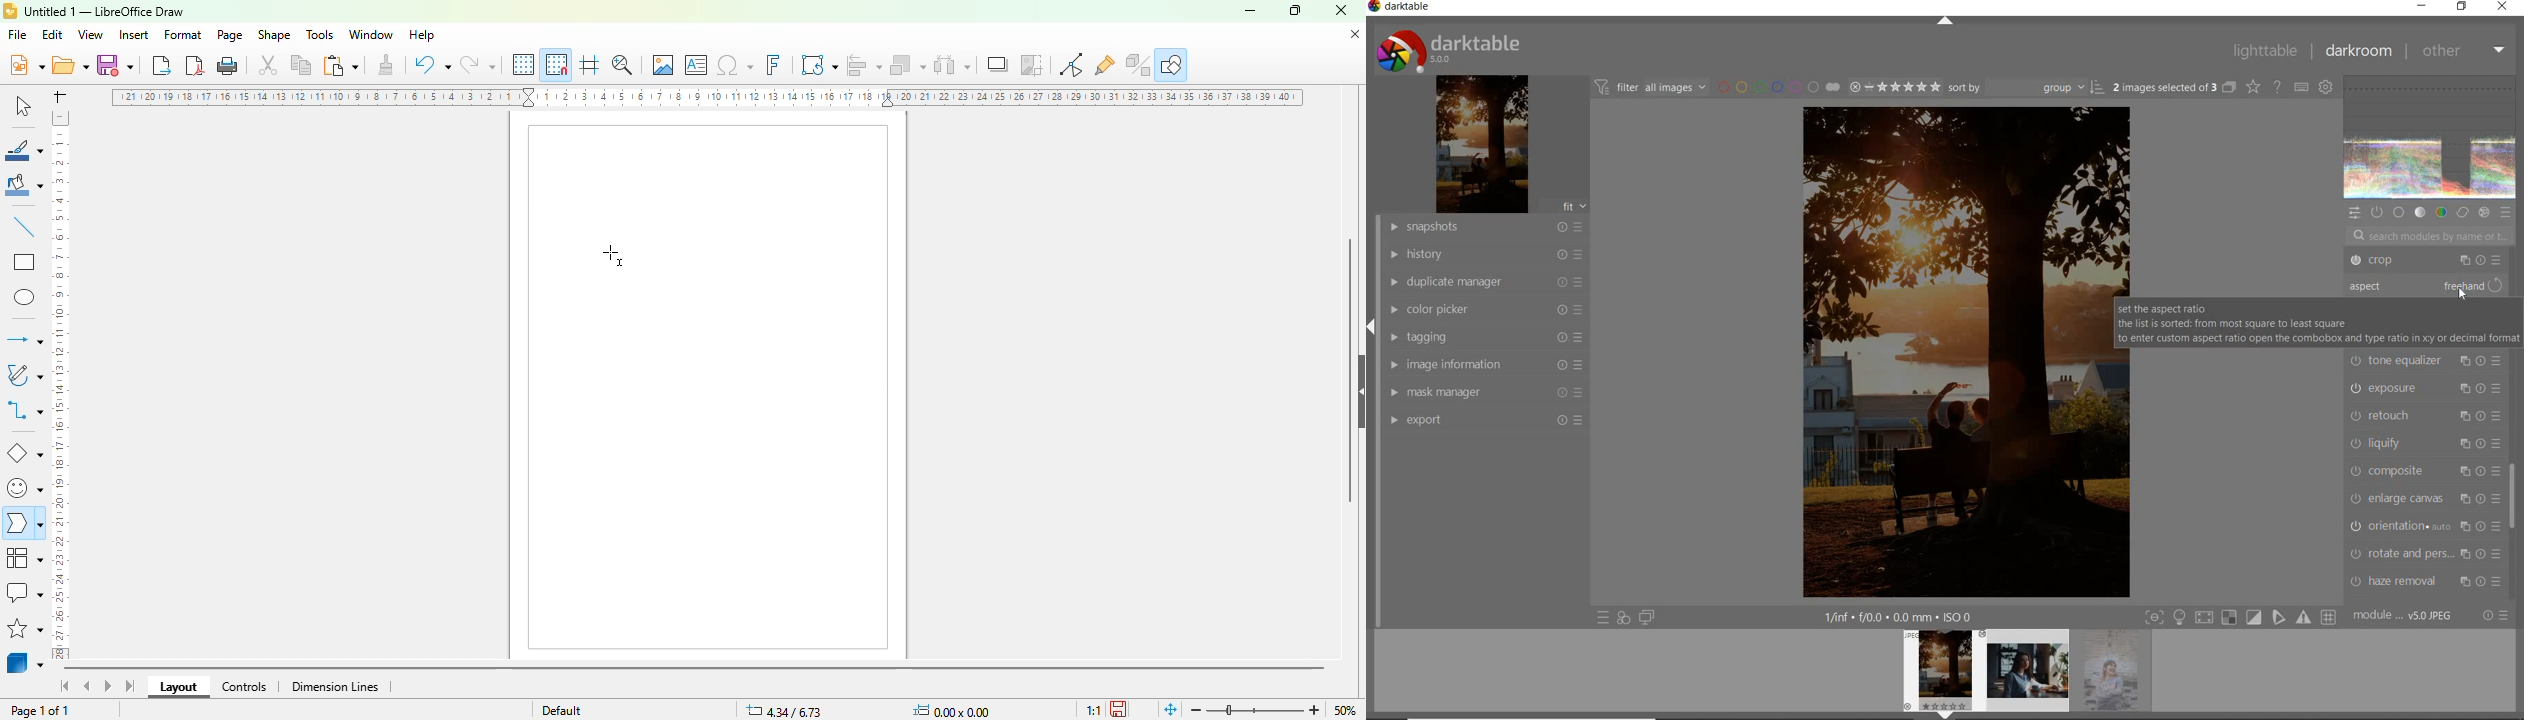 This screenshot has width=2548, height=728. What do you see at coordinates (108, 685) in the screenshot?
I see `scroll to next sheet` at bounding box center [108, 685].